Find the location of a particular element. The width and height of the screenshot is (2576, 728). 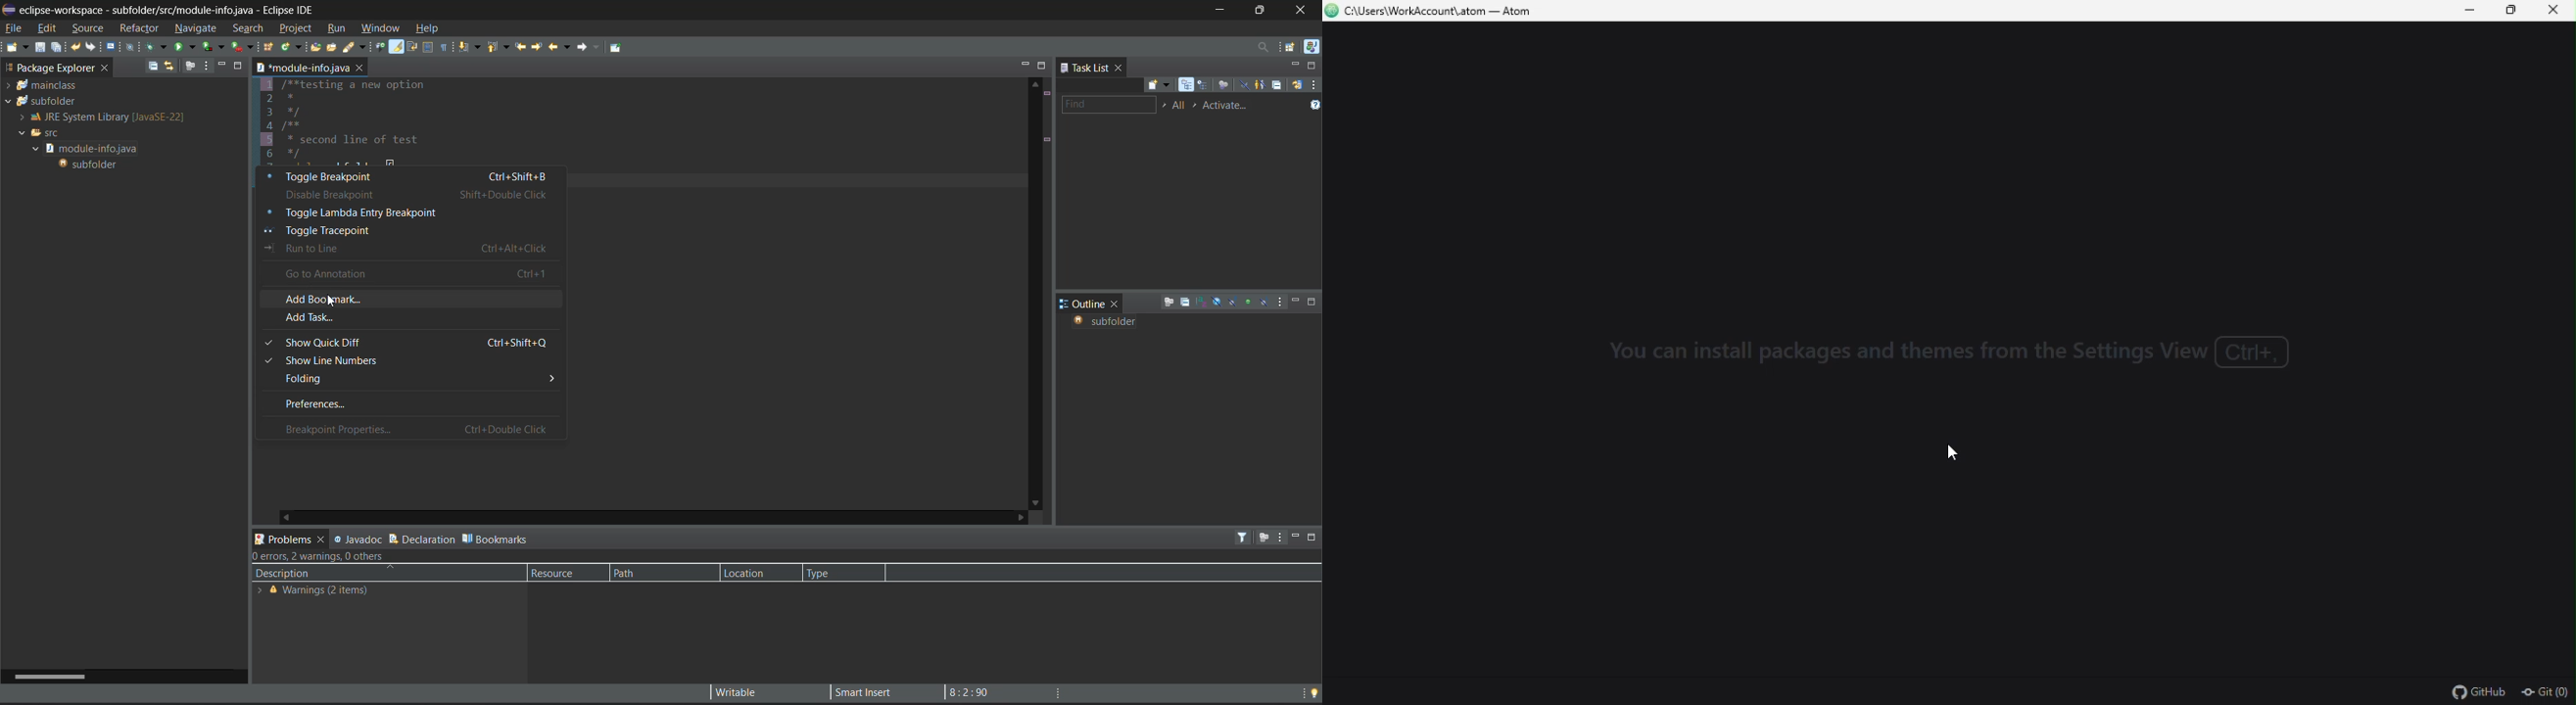

declaration is located at coordinates (421, 537).